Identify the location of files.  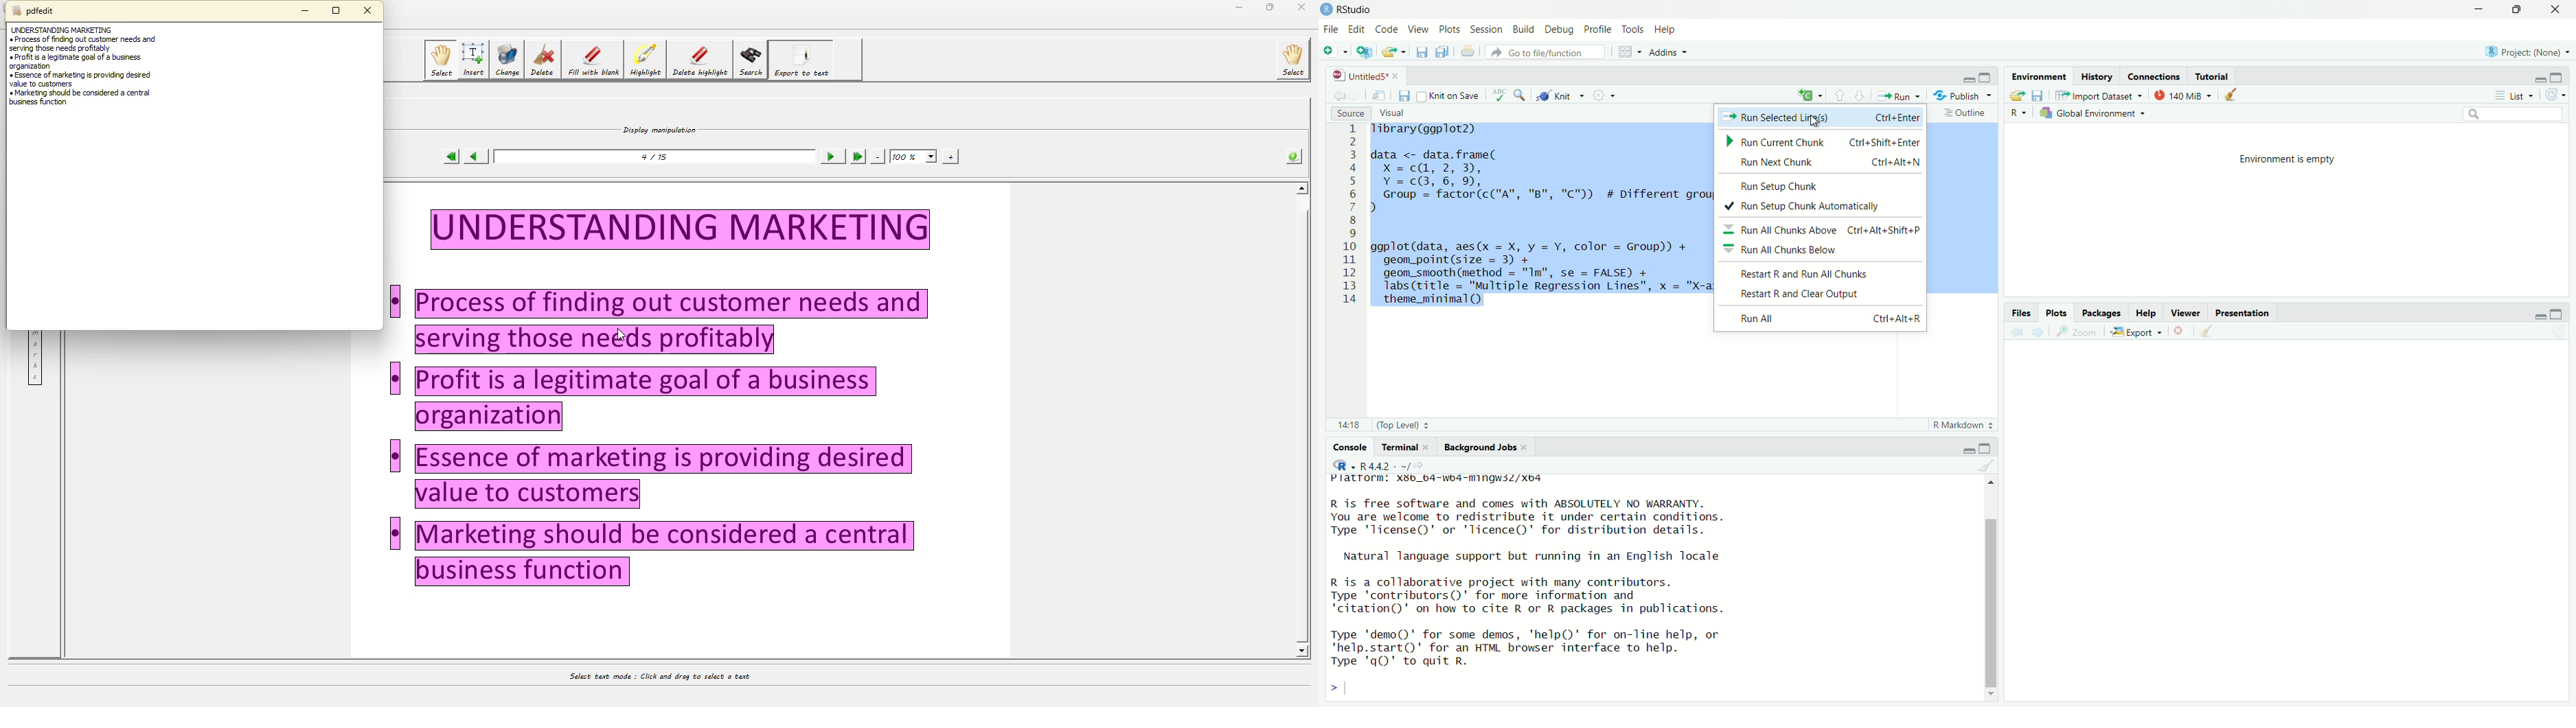
(1440, 52).